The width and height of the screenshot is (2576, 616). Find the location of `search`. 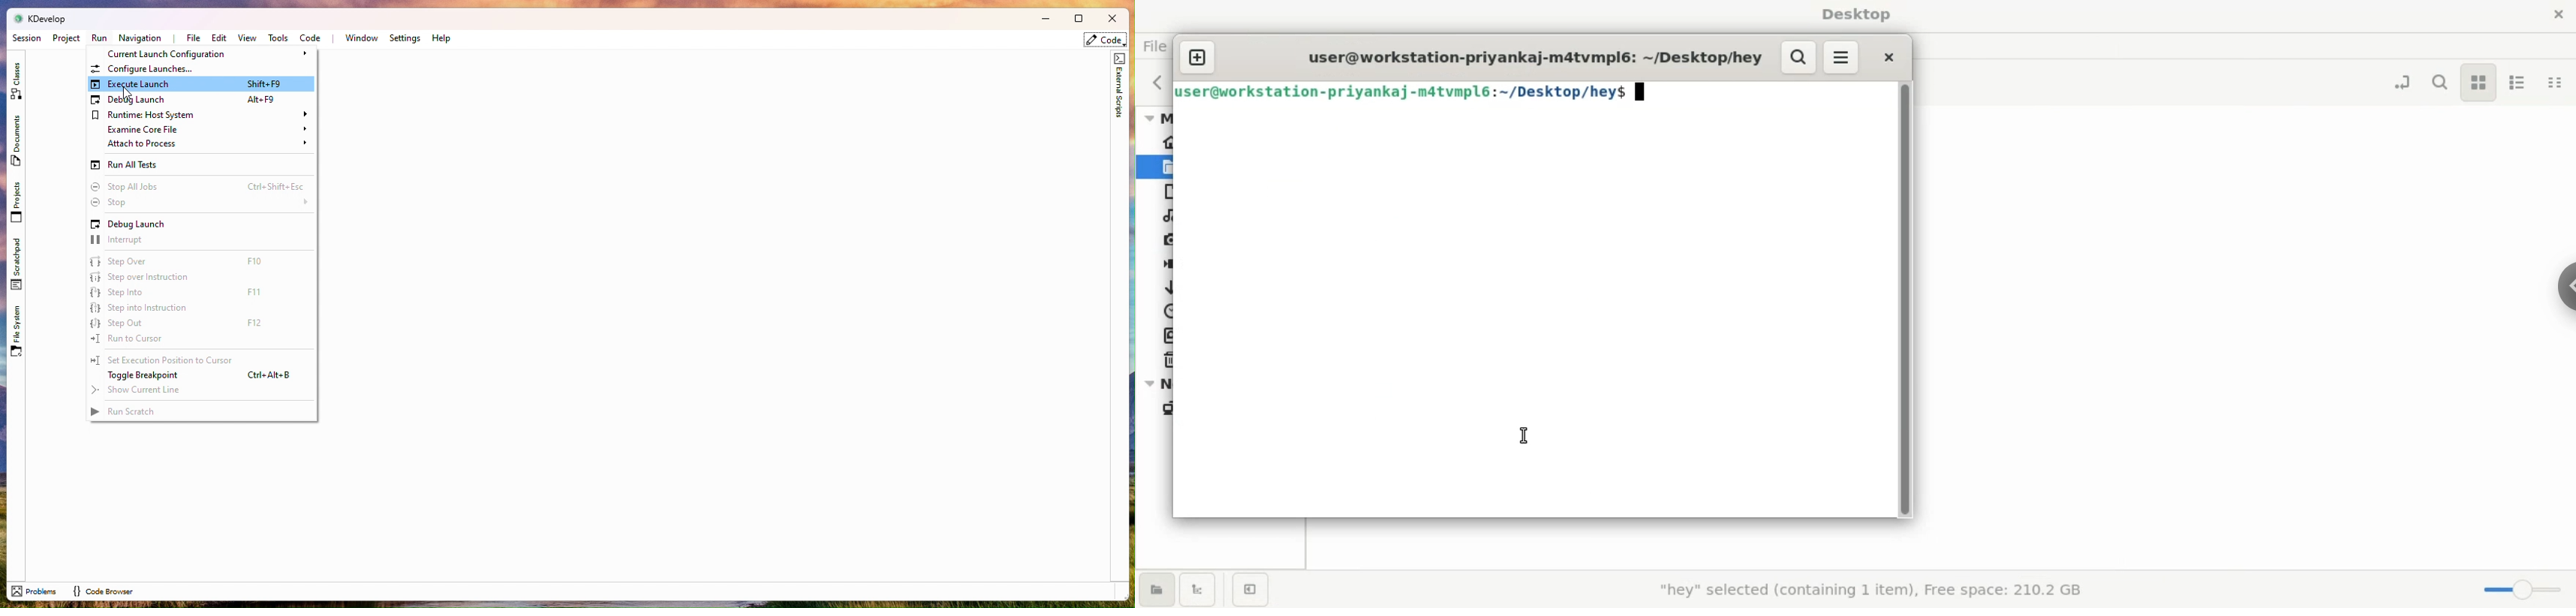

search is located at coordinates (2439, 83).